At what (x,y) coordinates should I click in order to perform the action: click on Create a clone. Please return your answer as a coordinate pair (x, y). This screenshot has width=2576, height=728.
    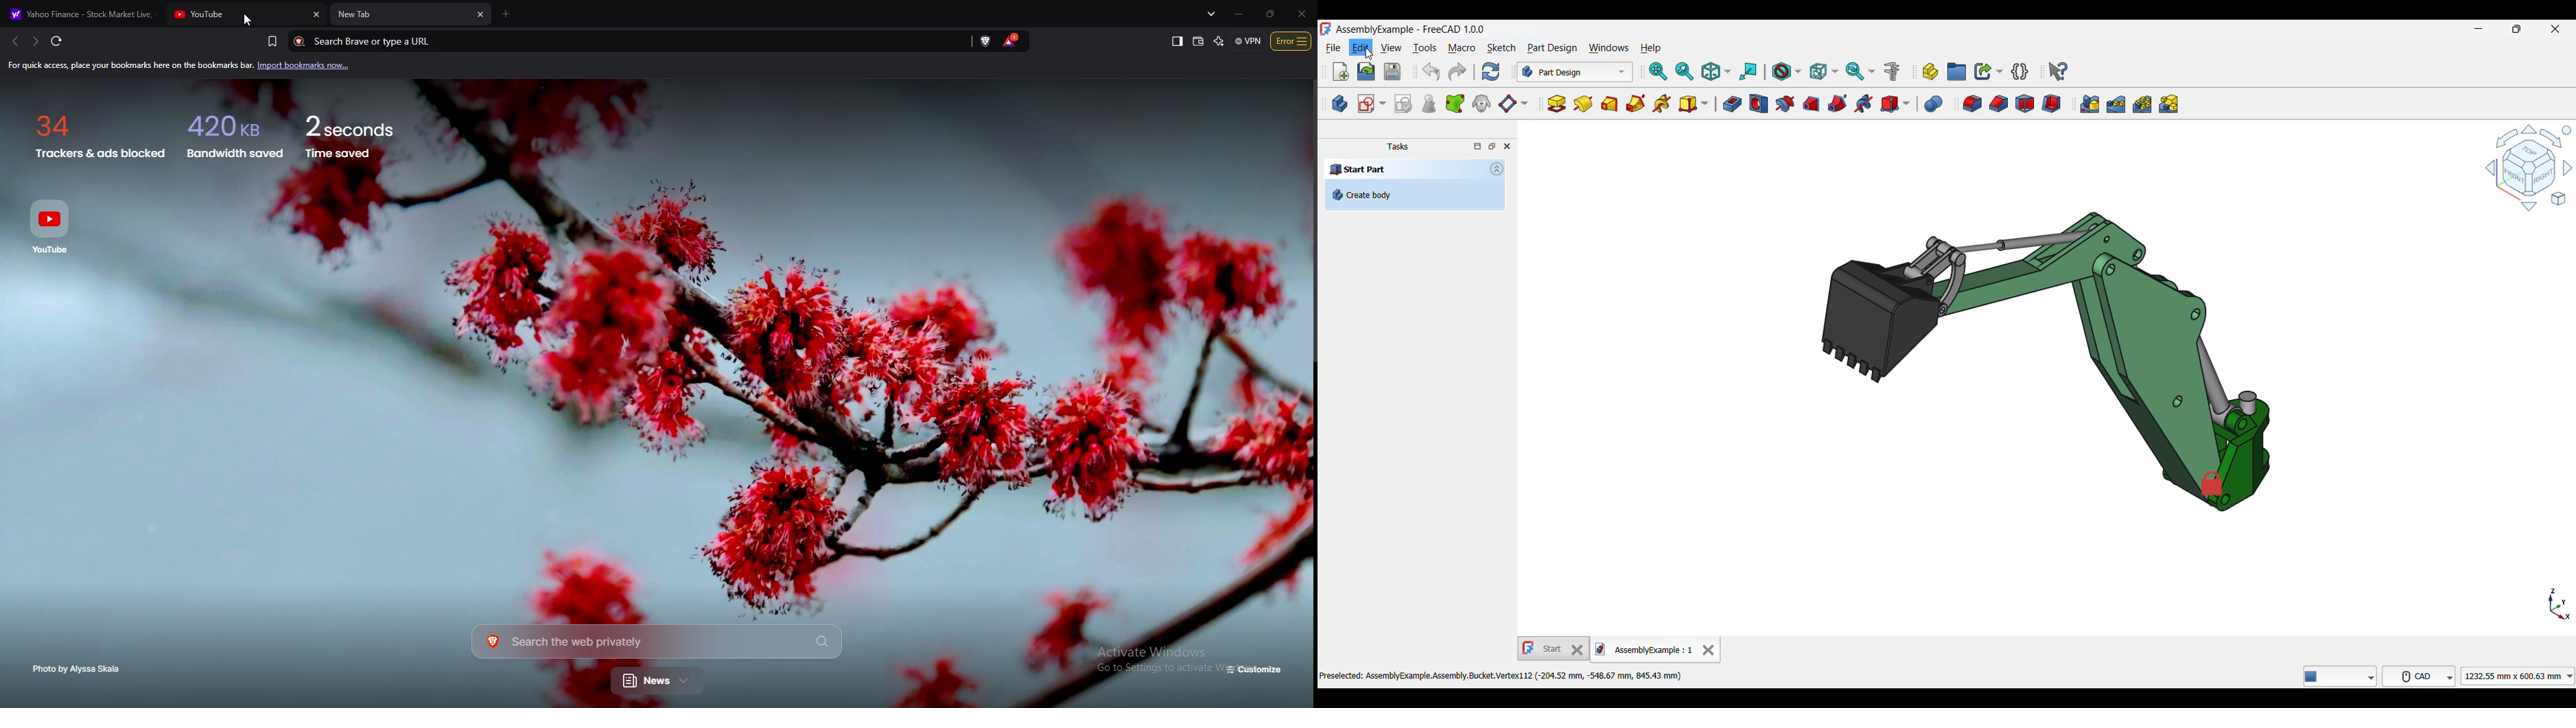
    Looking at the image, I should click on (1482, 103).